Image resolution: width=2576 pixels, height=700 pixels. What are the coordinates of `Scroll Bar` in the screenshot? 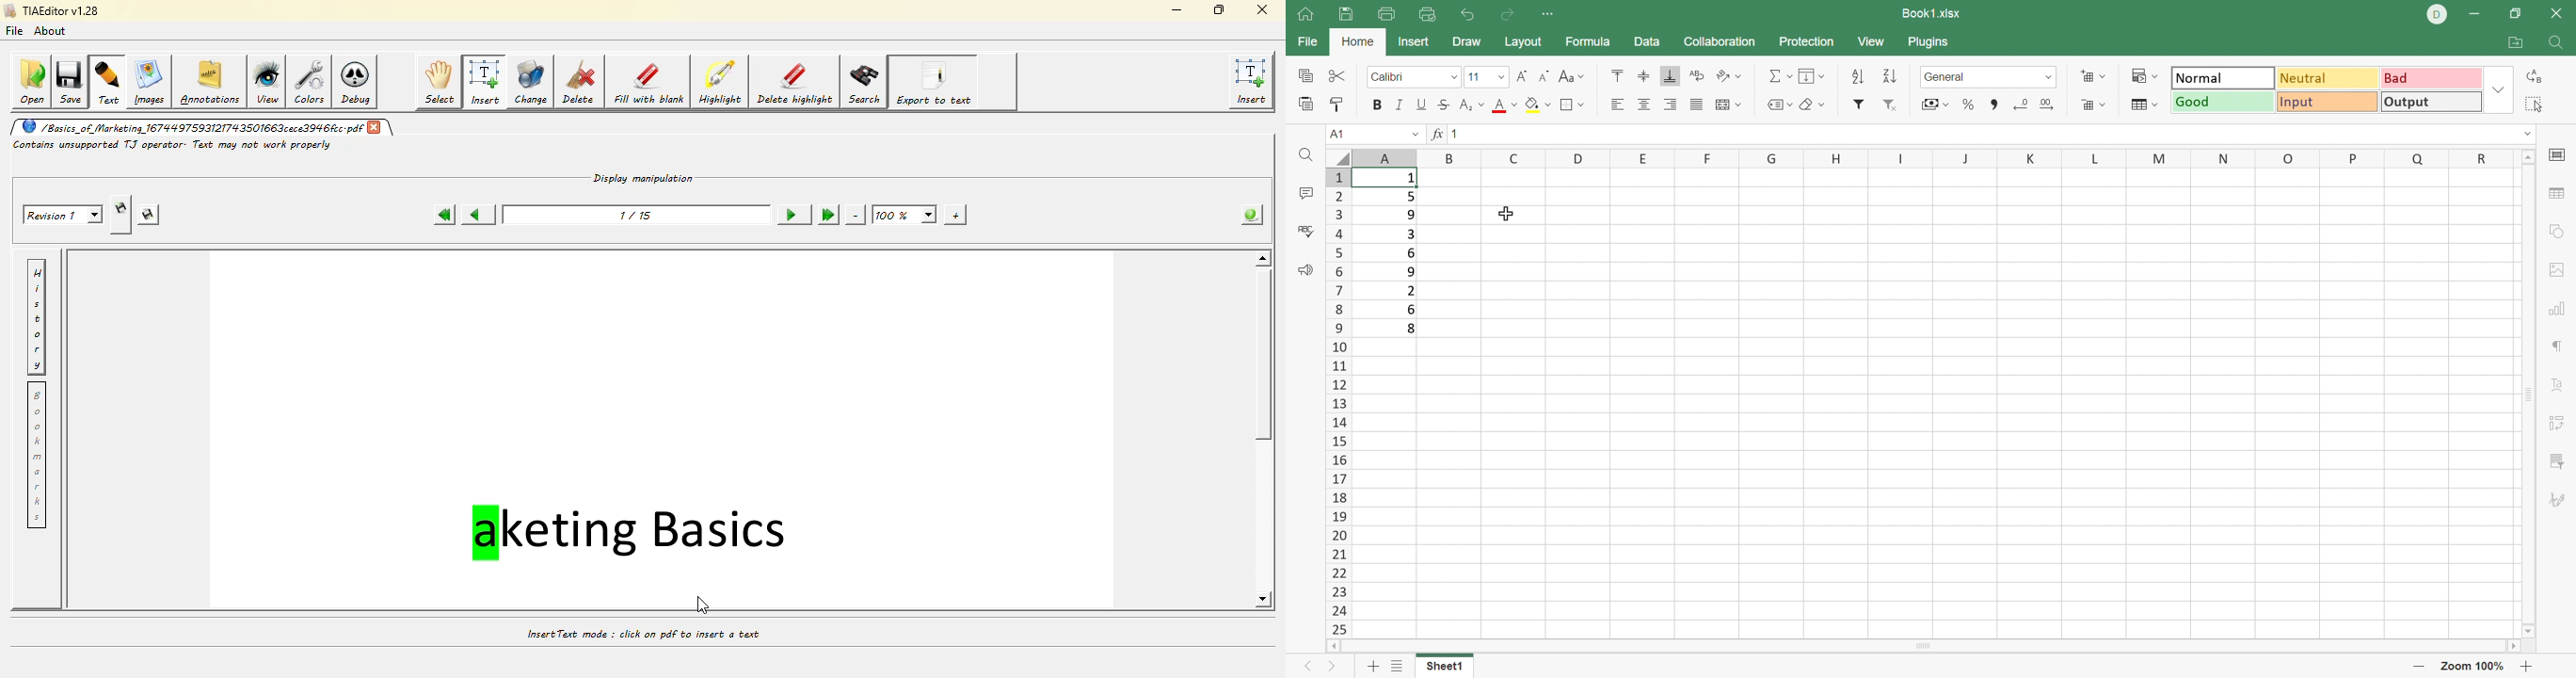 It's located at (2523, 393).